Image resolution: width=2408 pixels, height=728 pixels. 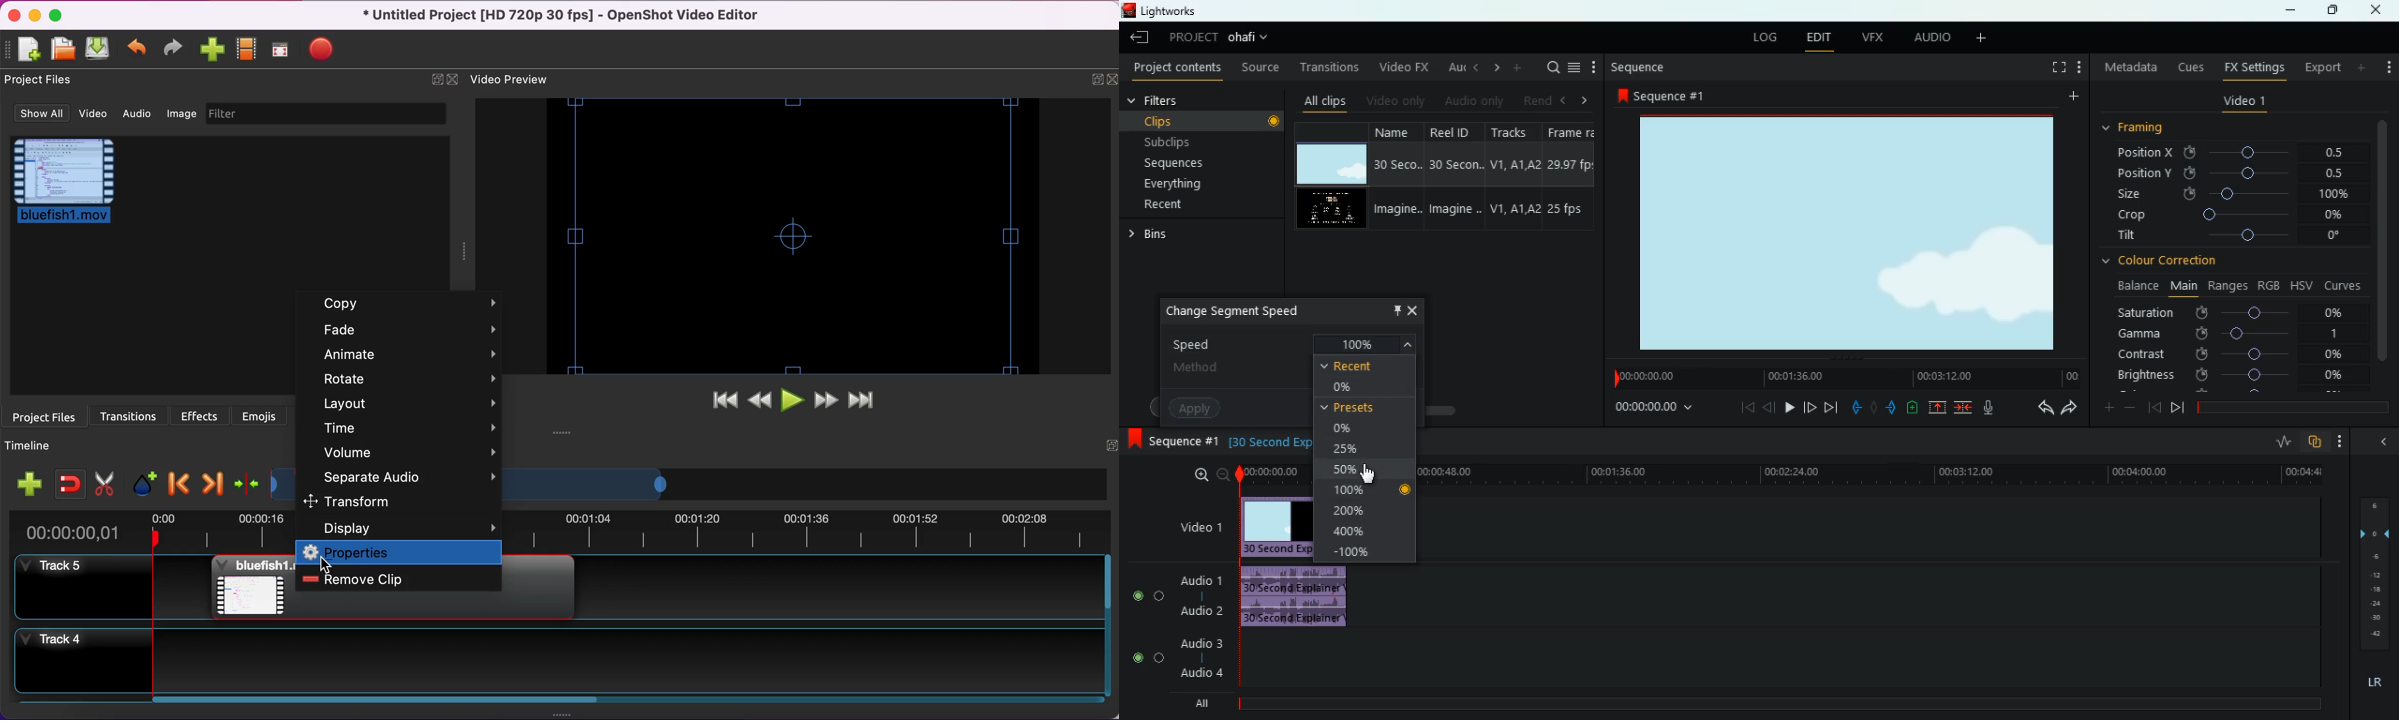 What do you see at coordinates (2181, 287) in the screenshot?
I see `main` at bounding box center [2181, 287].